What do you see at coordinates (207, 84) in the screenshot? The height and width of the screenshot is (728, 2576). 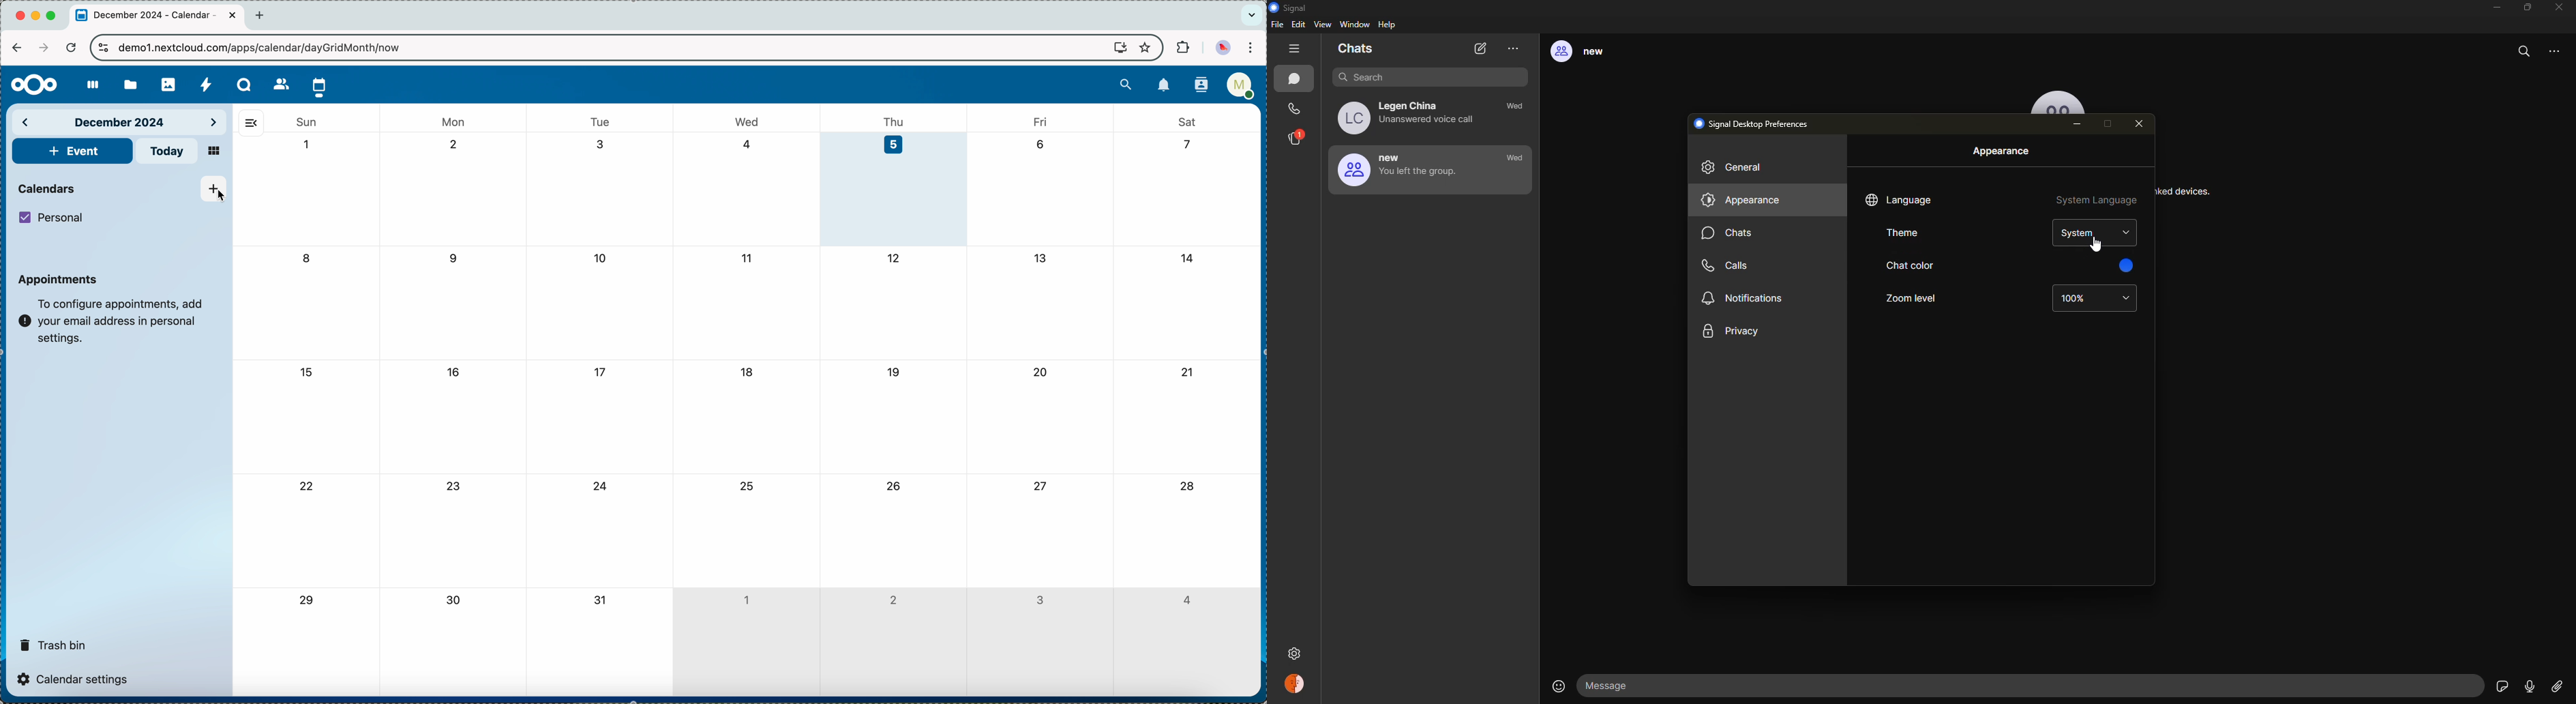 I see `activity` at bounding box center [207, 84].